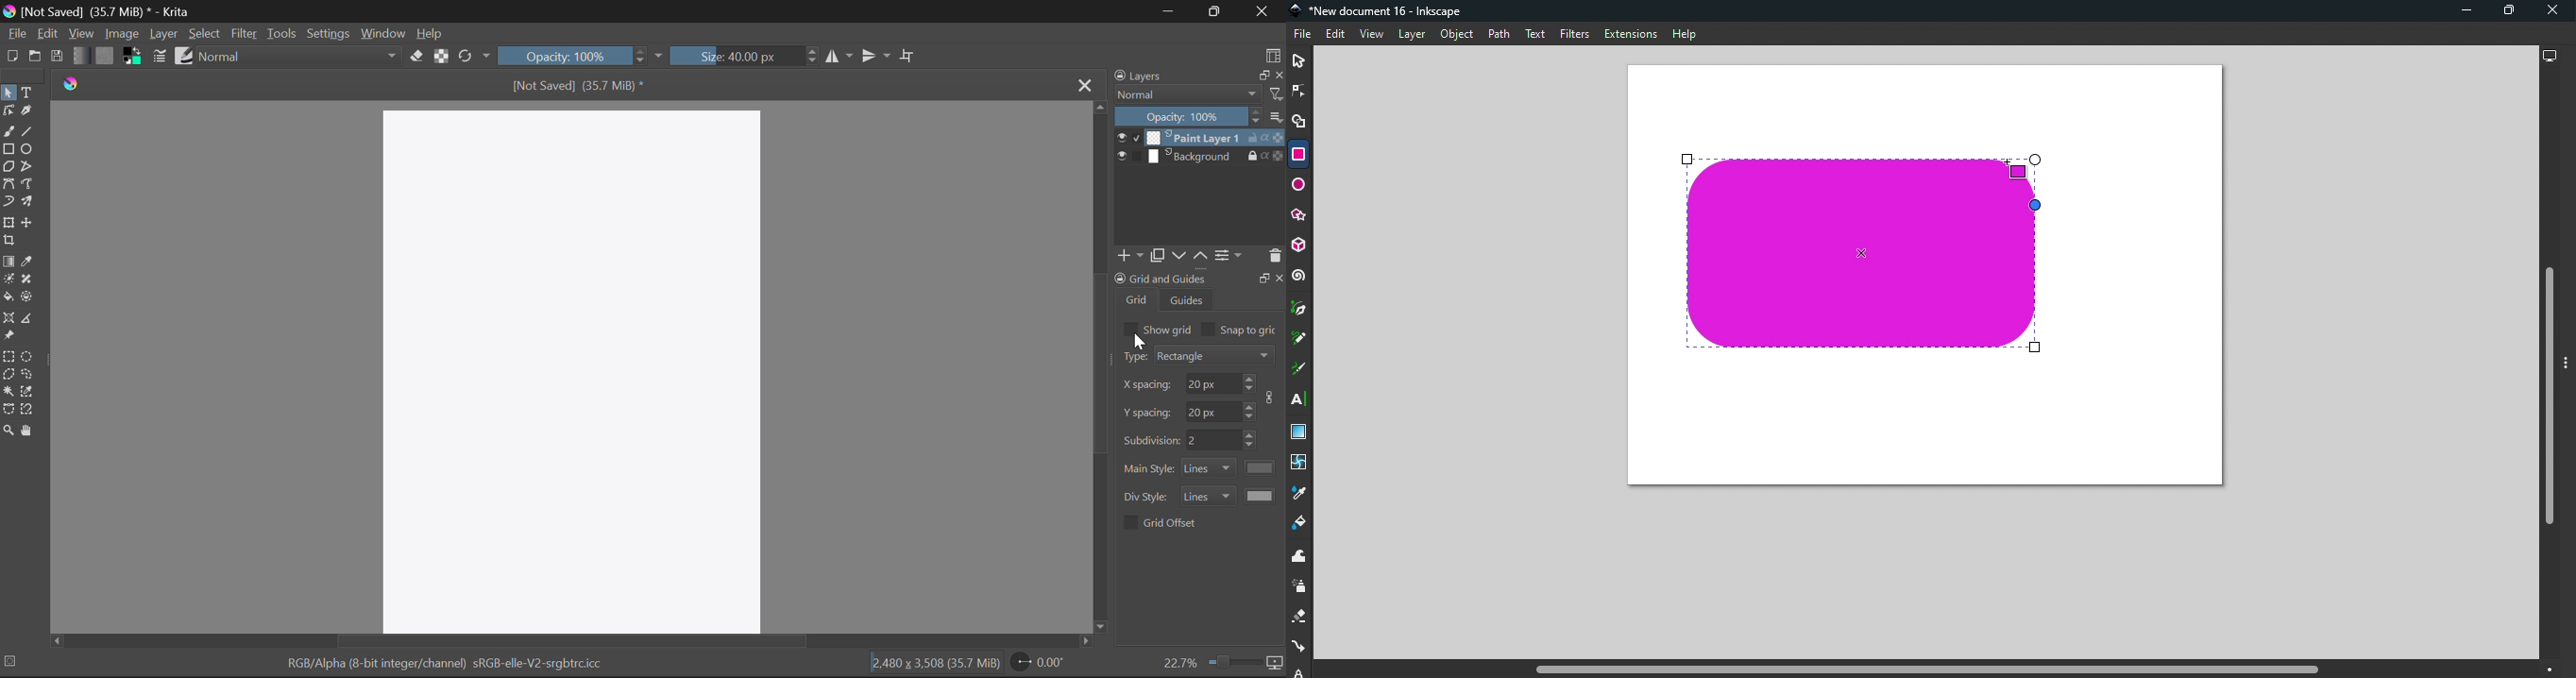 This screenshot has width=2576, height=700. I want to click on Colorize Mask Tool, so click(8, 281).